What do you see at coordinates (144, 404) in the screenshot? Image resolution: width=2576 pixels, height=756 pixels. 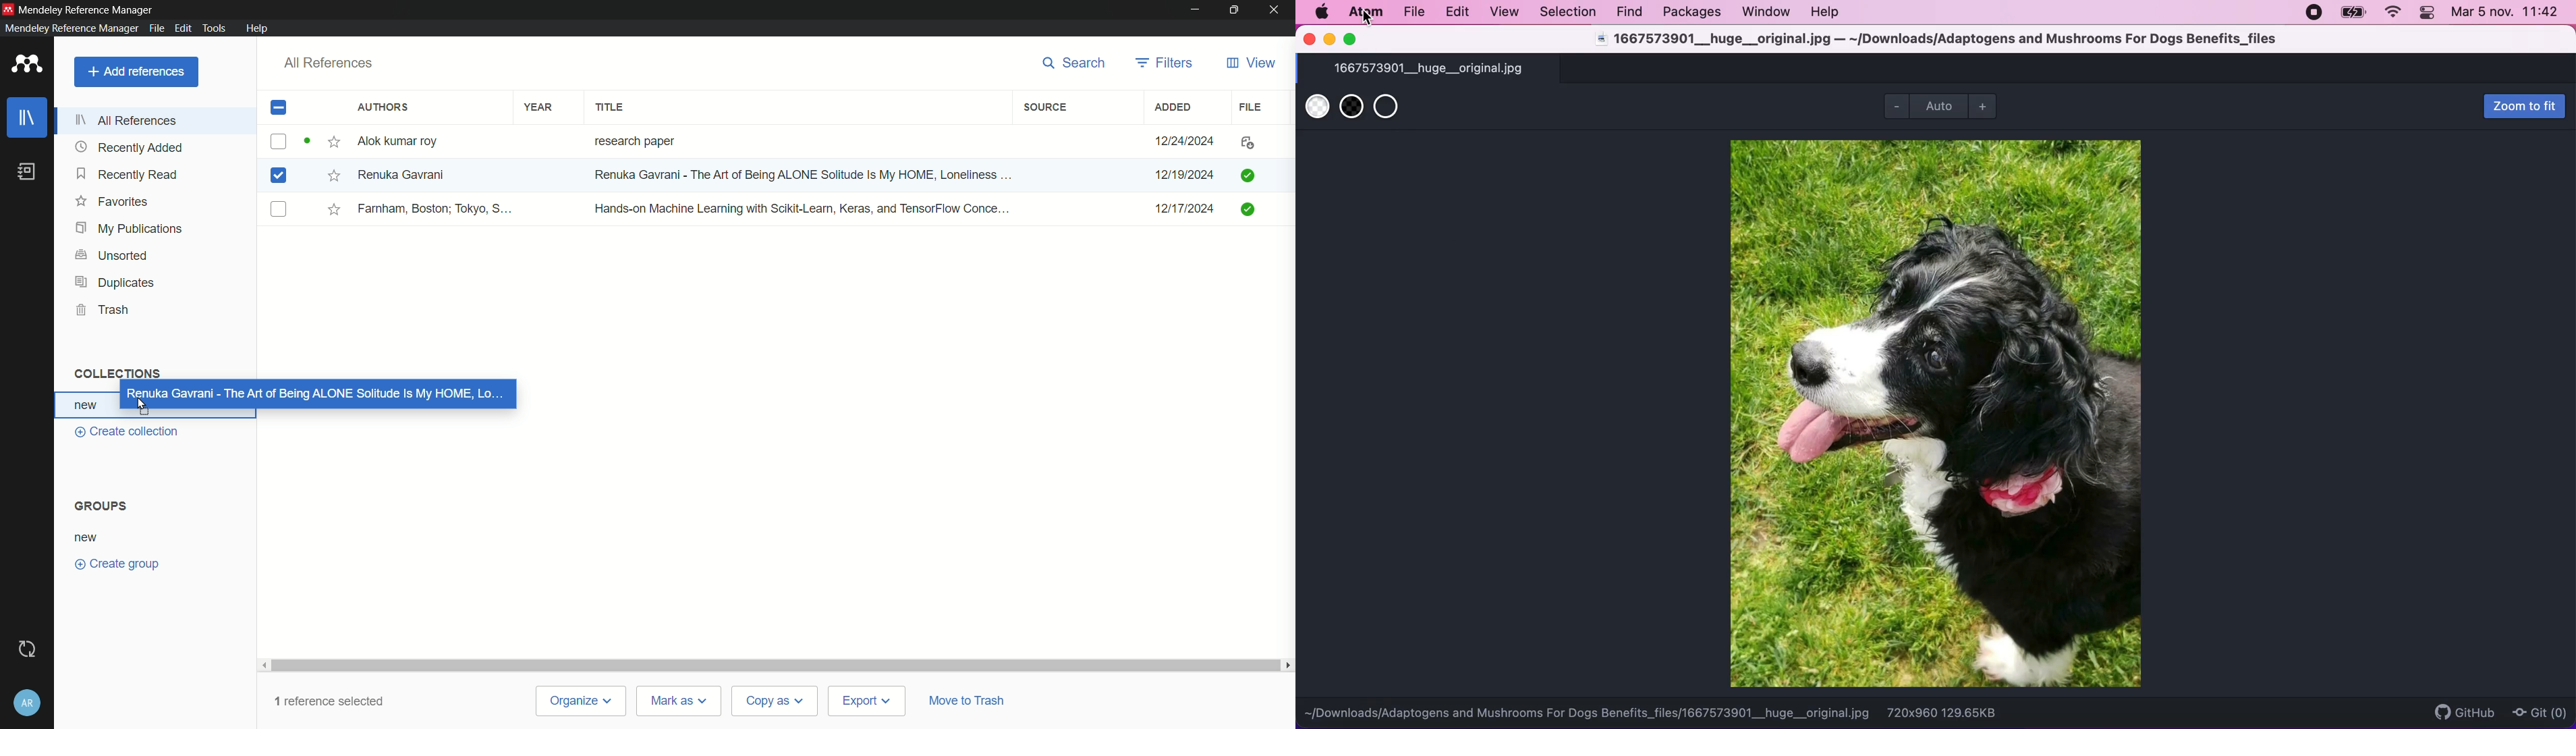 I see `cursor` at bounding box center [144, 404].